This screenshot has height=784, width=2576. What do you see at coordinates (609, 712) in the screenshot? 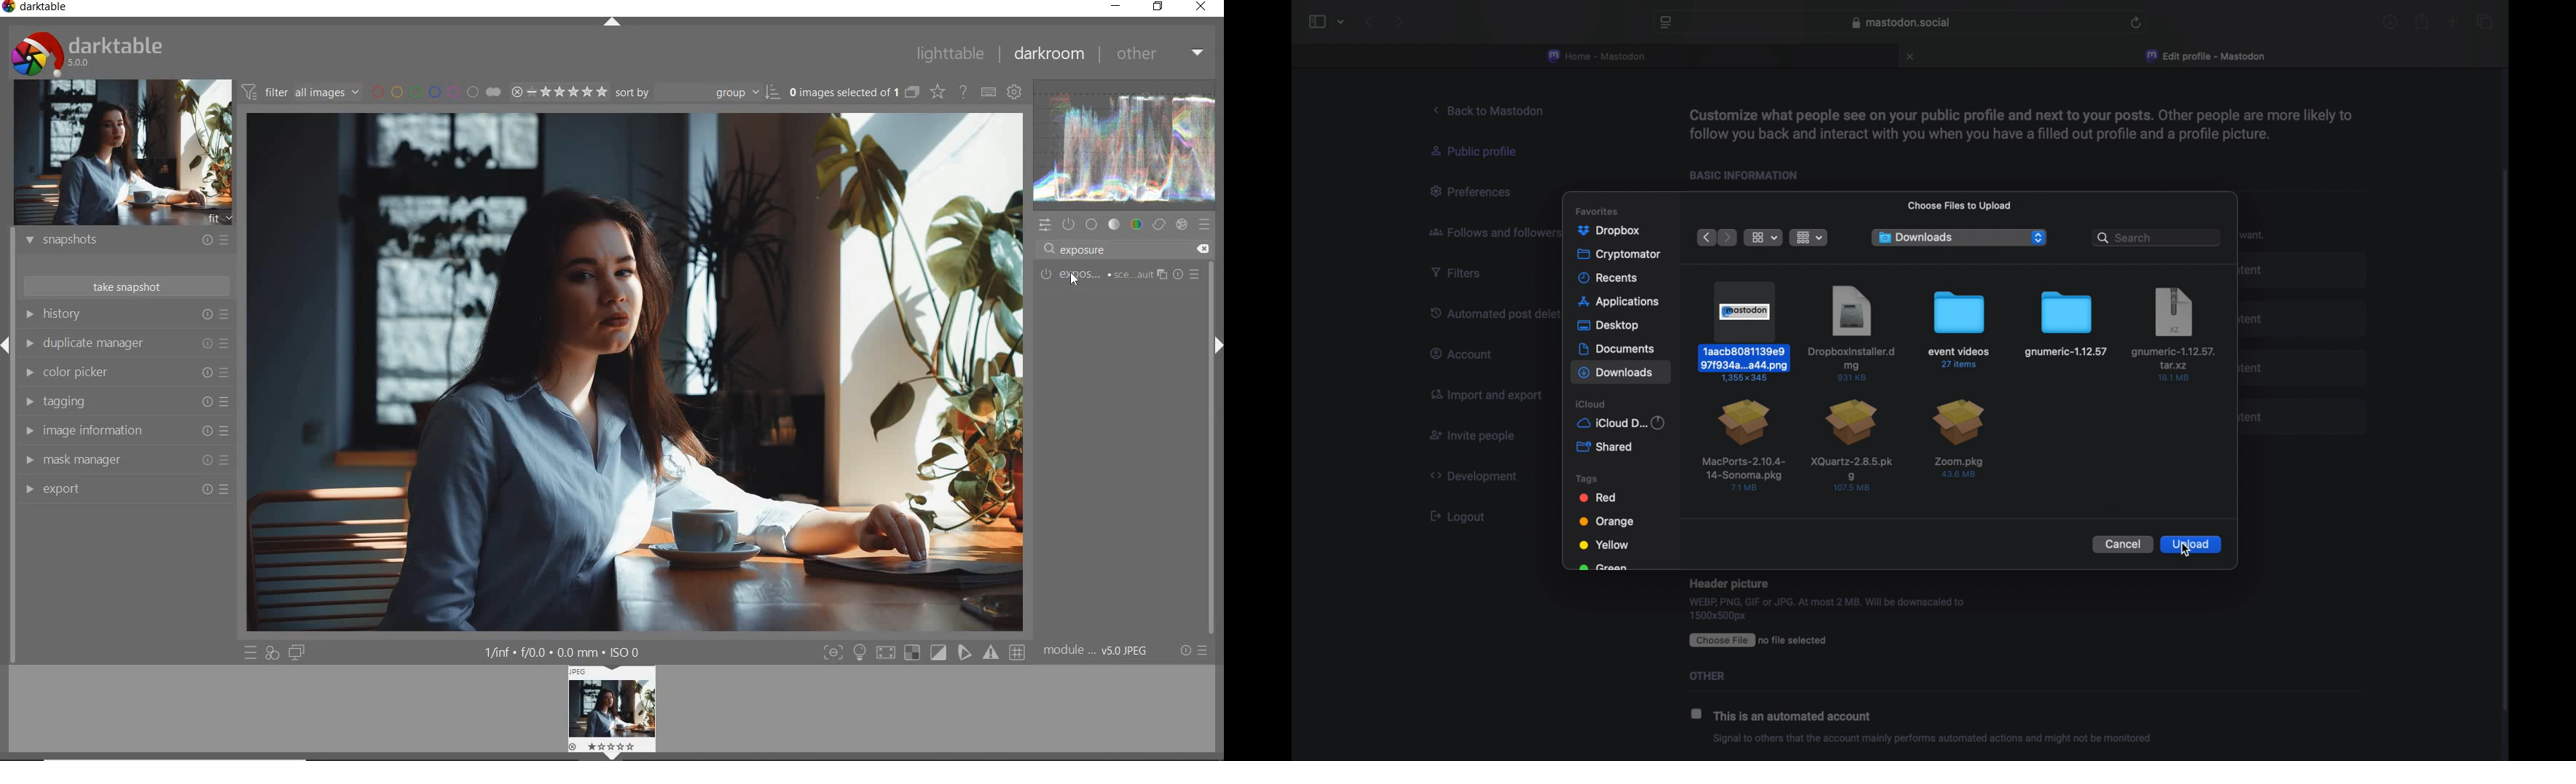
I see `image preview` at bounding box center [609, 712].